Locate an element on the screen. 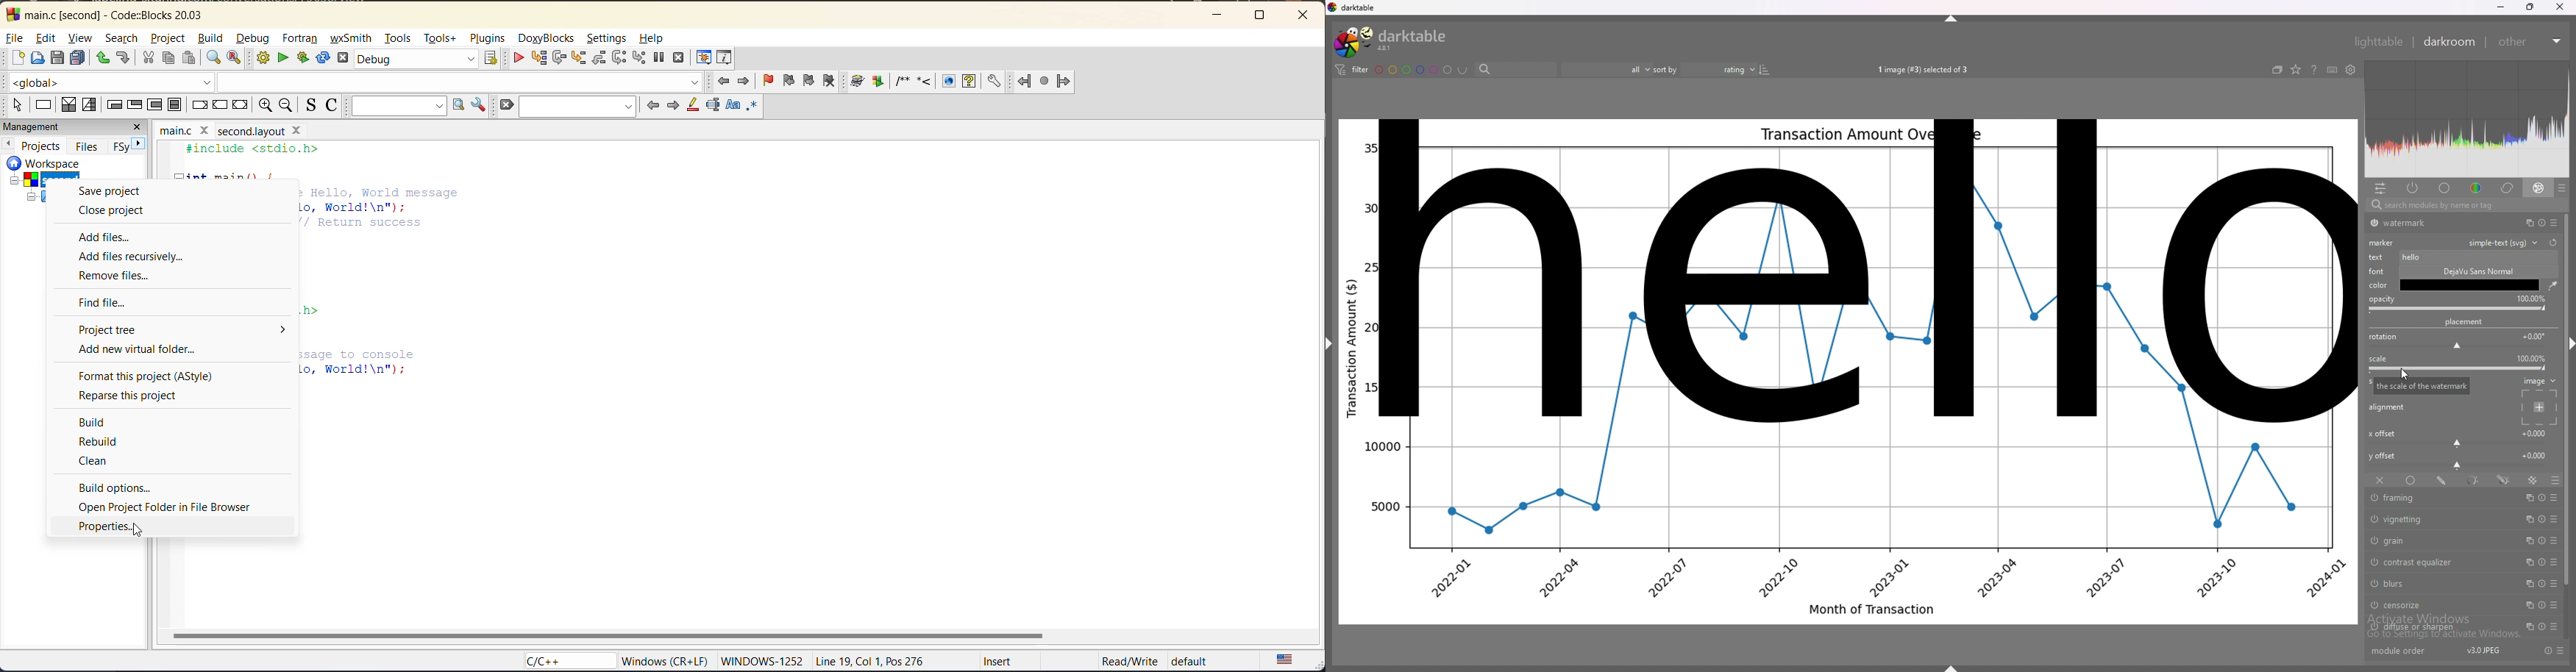  content is located at coordinates (2477, 257).